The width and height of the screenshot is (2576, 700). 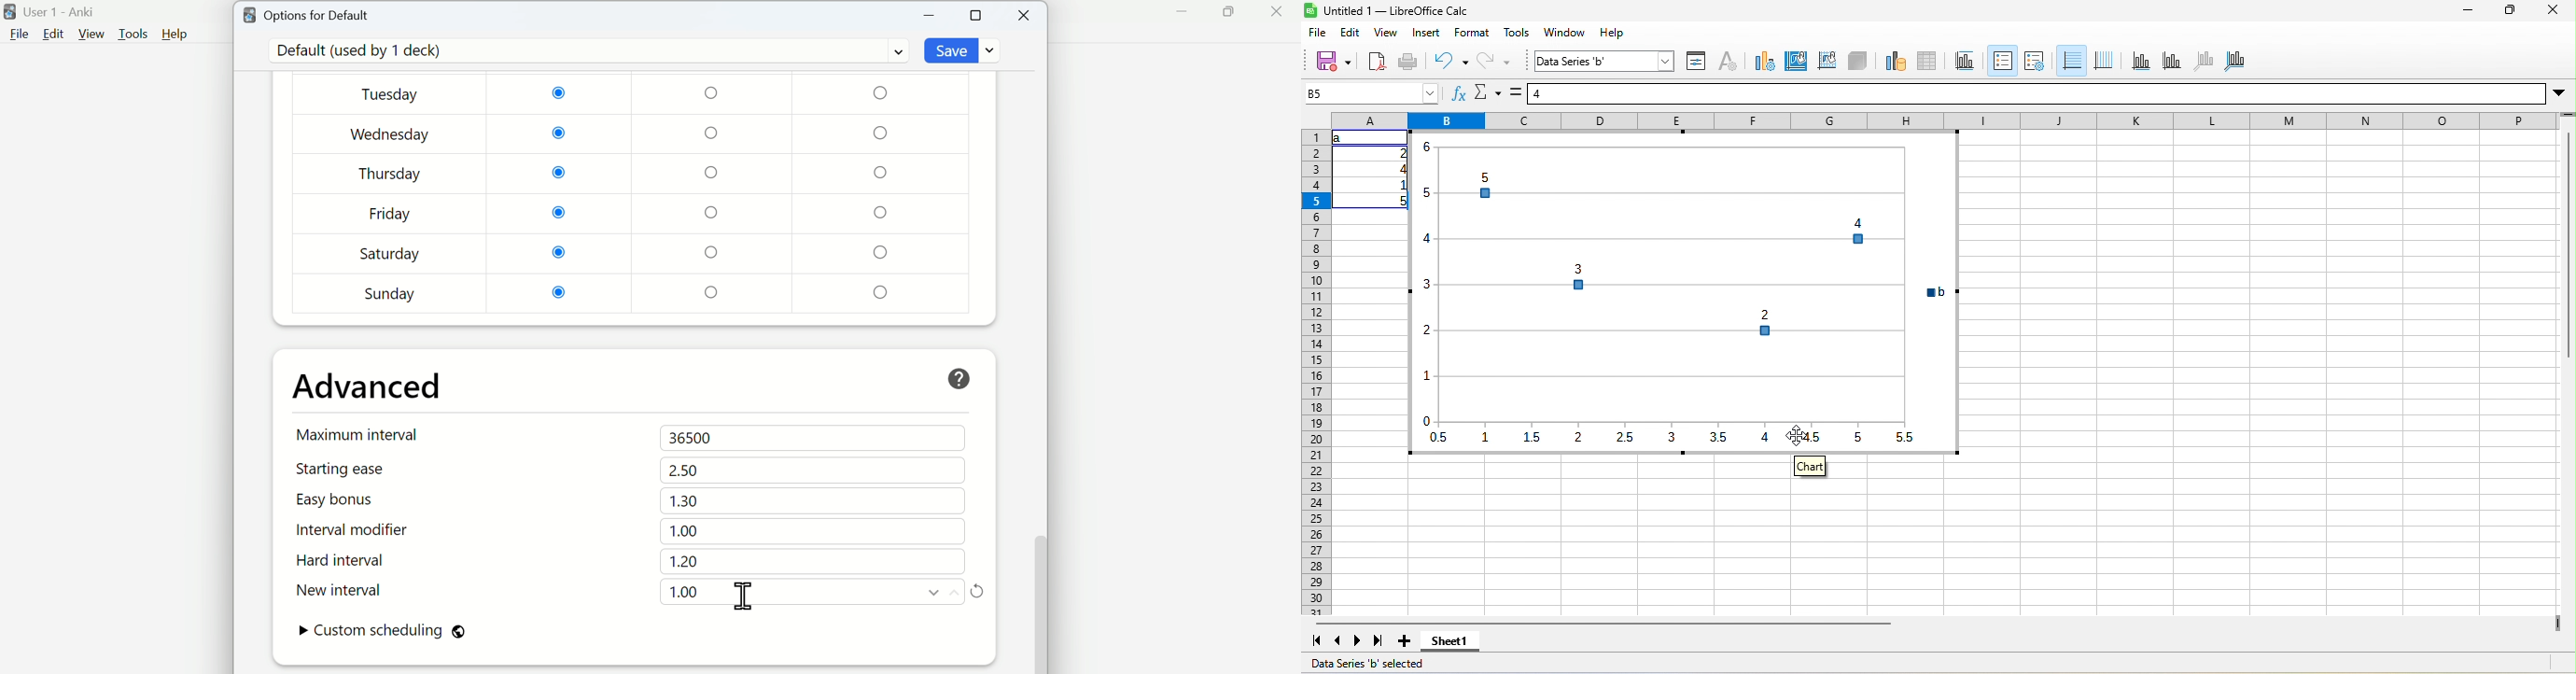 What do you see at coordinates (955, 592) in the screenshot?
I see `Move up` at bounding box center [955, 592].